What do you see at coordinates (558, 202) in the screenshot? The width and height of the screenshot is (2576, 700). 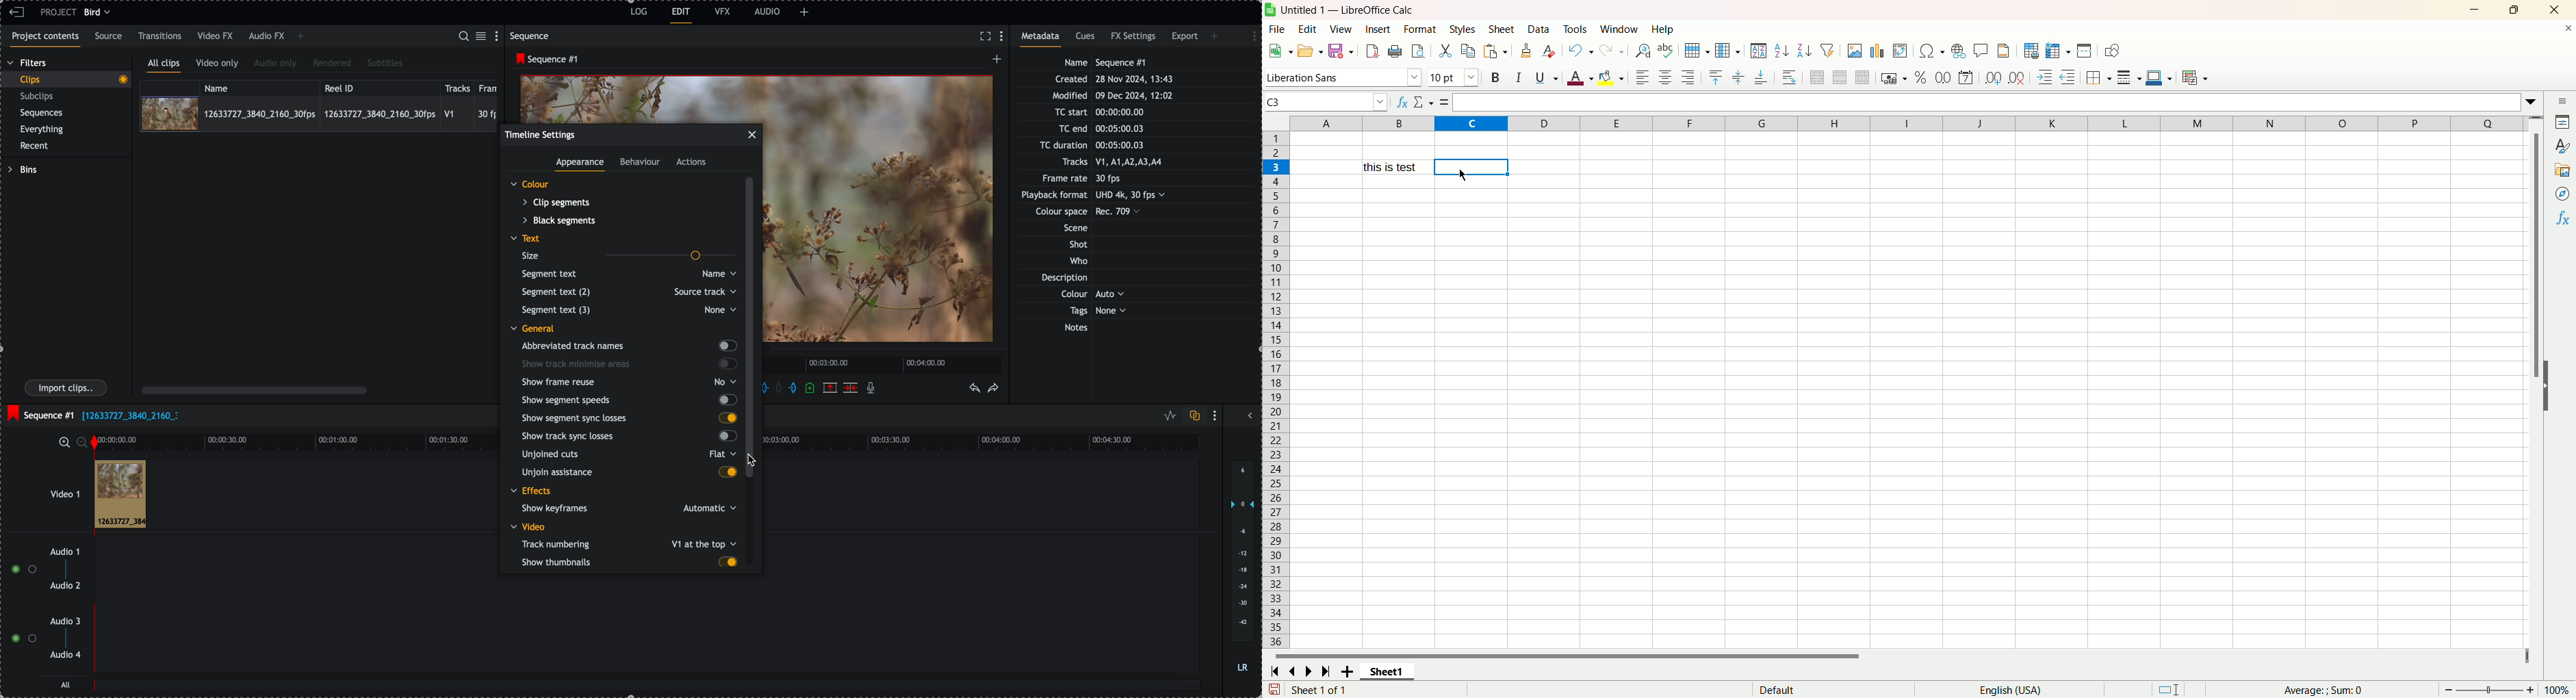 I see `clip segments` at bounding box center [558, 202].